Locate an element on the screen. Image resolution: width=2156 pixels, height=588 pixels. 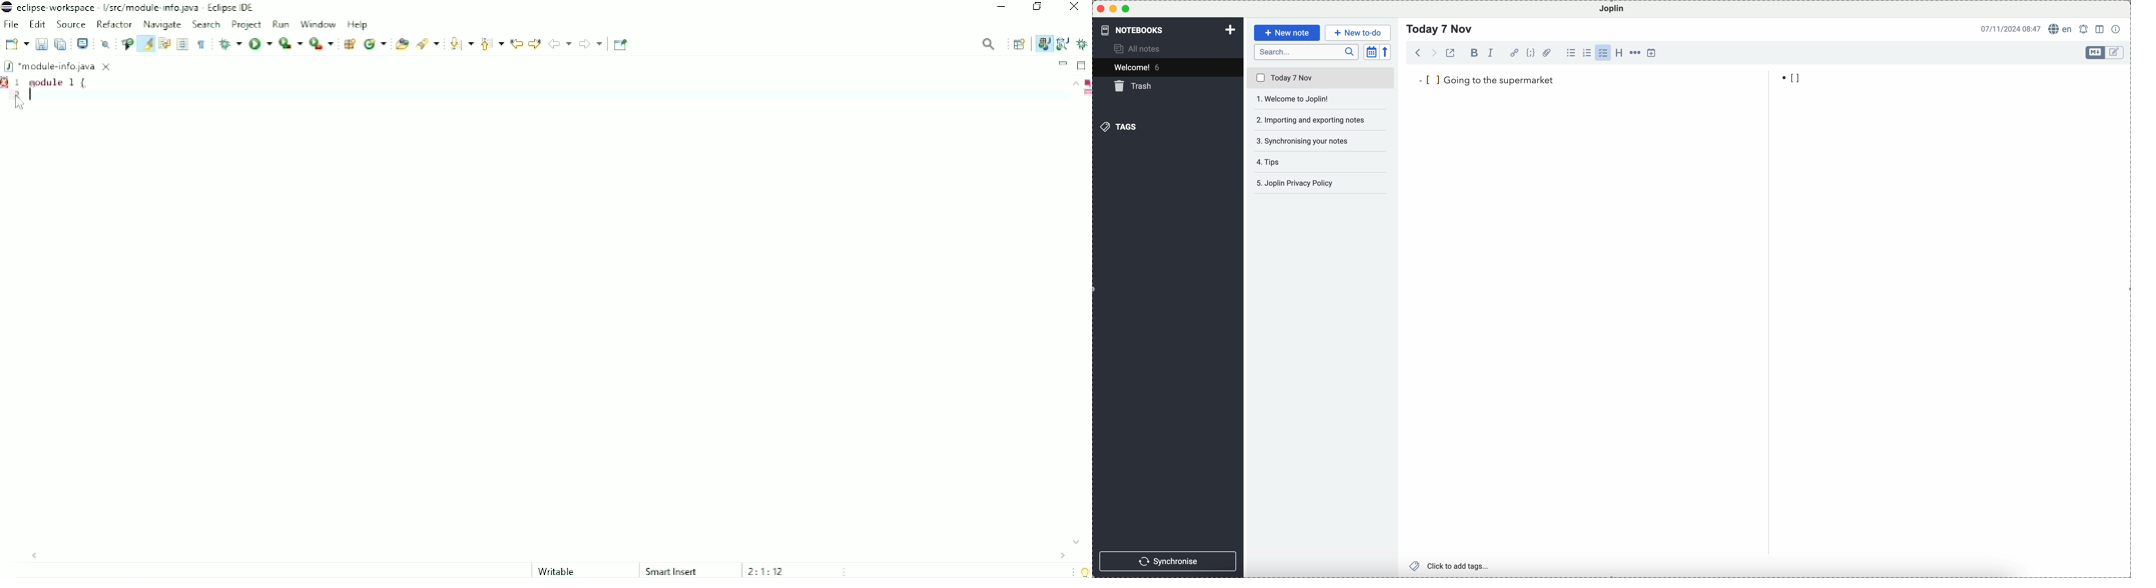
importing and exporting notes is located at coordinates (1322, 119).